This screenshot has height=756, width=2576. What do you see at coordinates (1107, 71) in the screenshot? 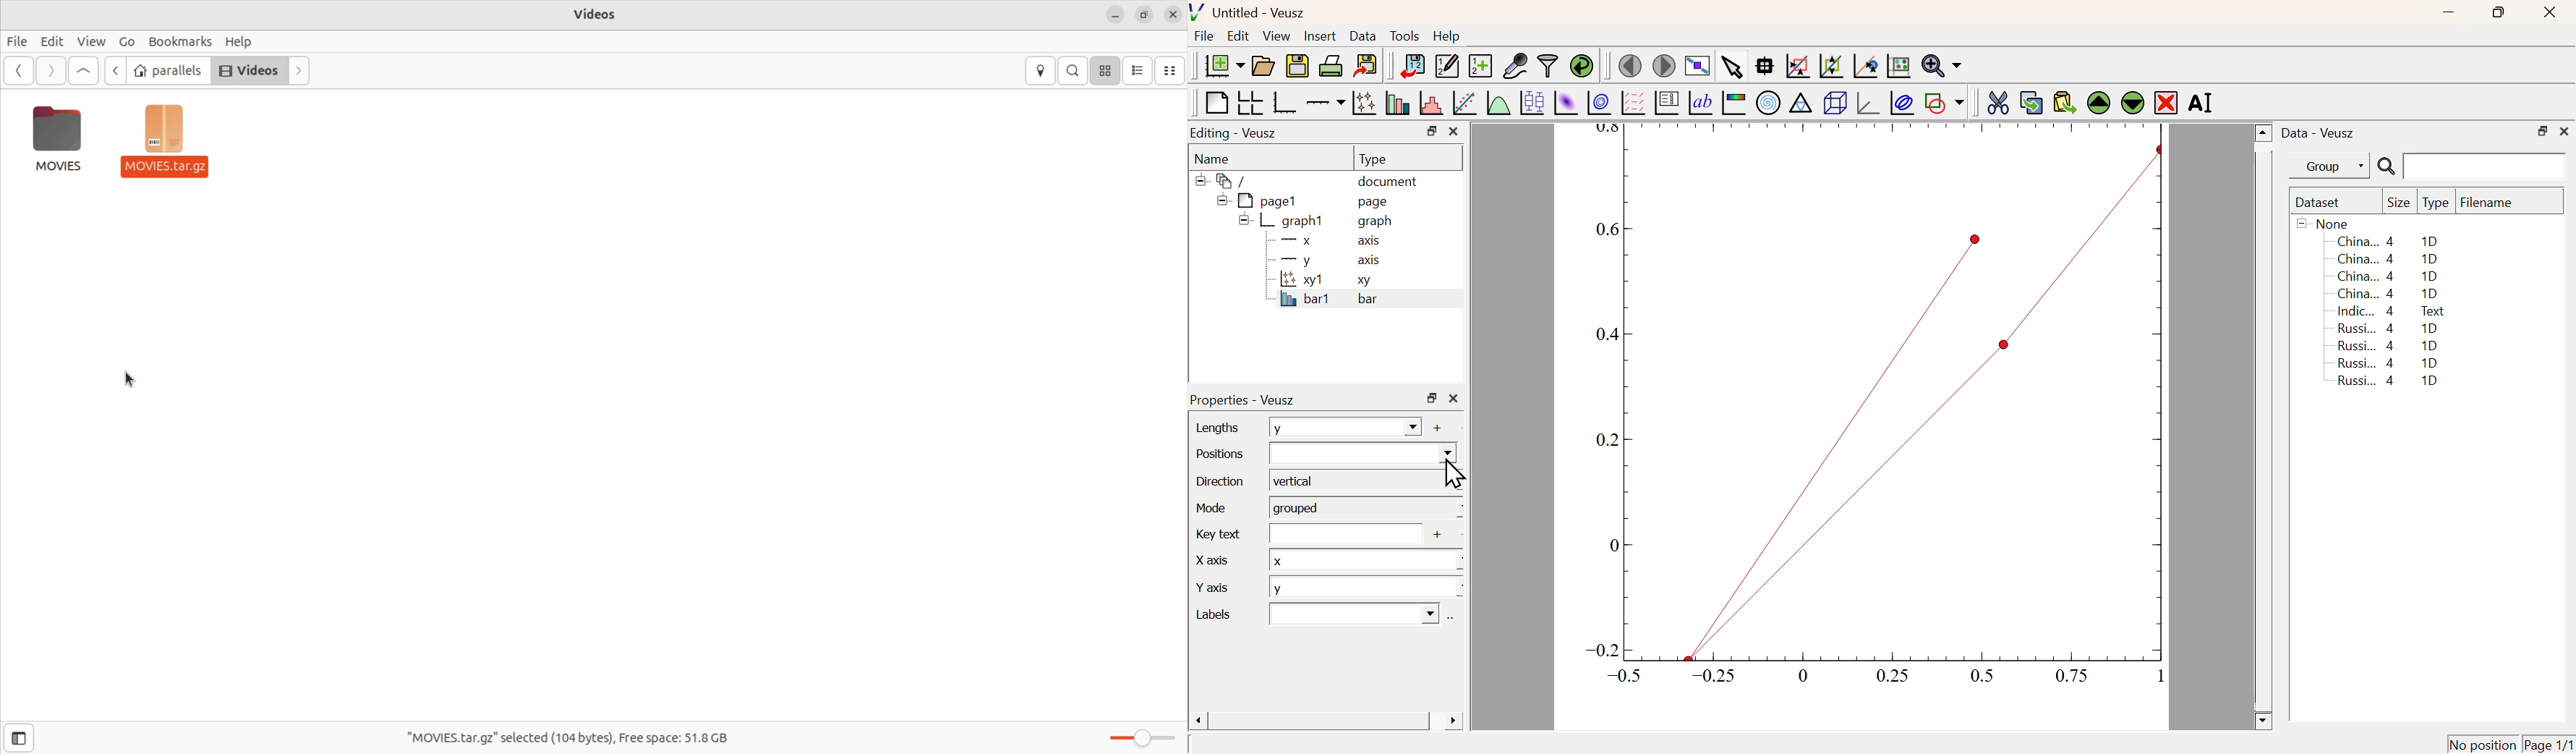
I see `icon view` at bounding box center [1107, 71].